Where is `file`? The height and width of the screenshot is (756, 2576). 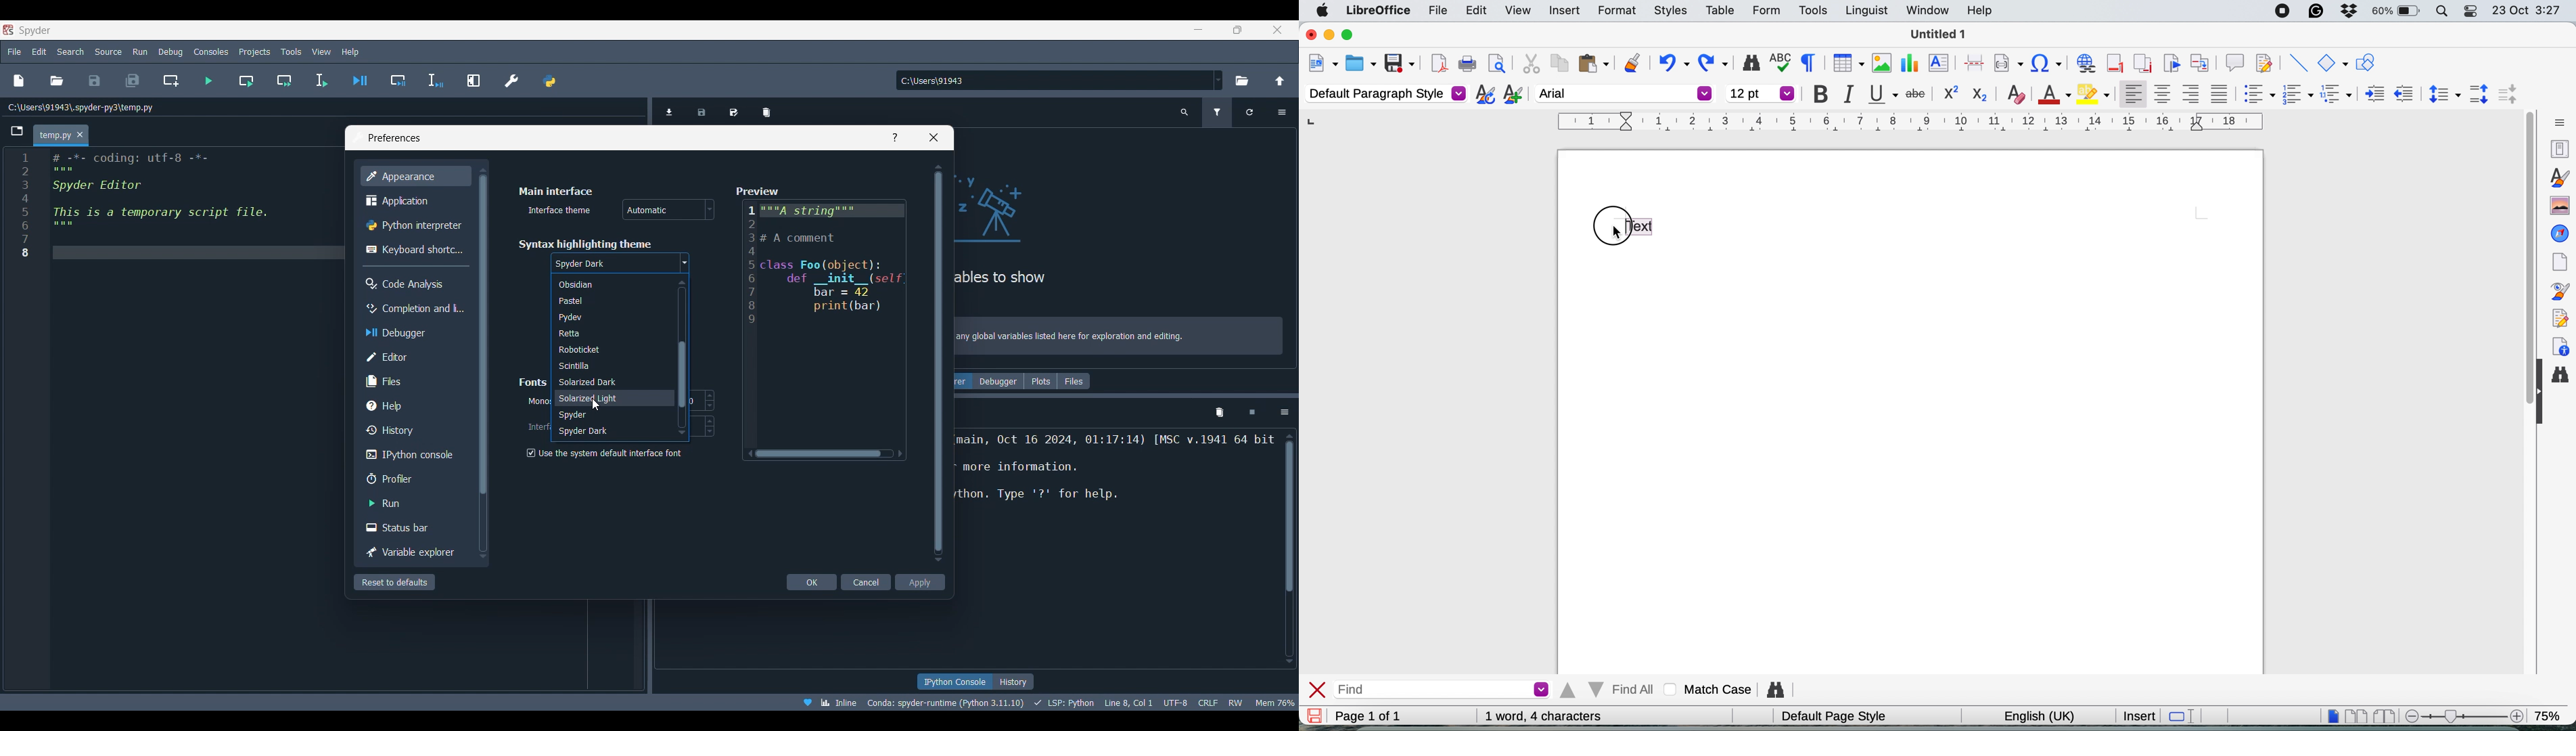
file is located at coordinates (1433, 11).